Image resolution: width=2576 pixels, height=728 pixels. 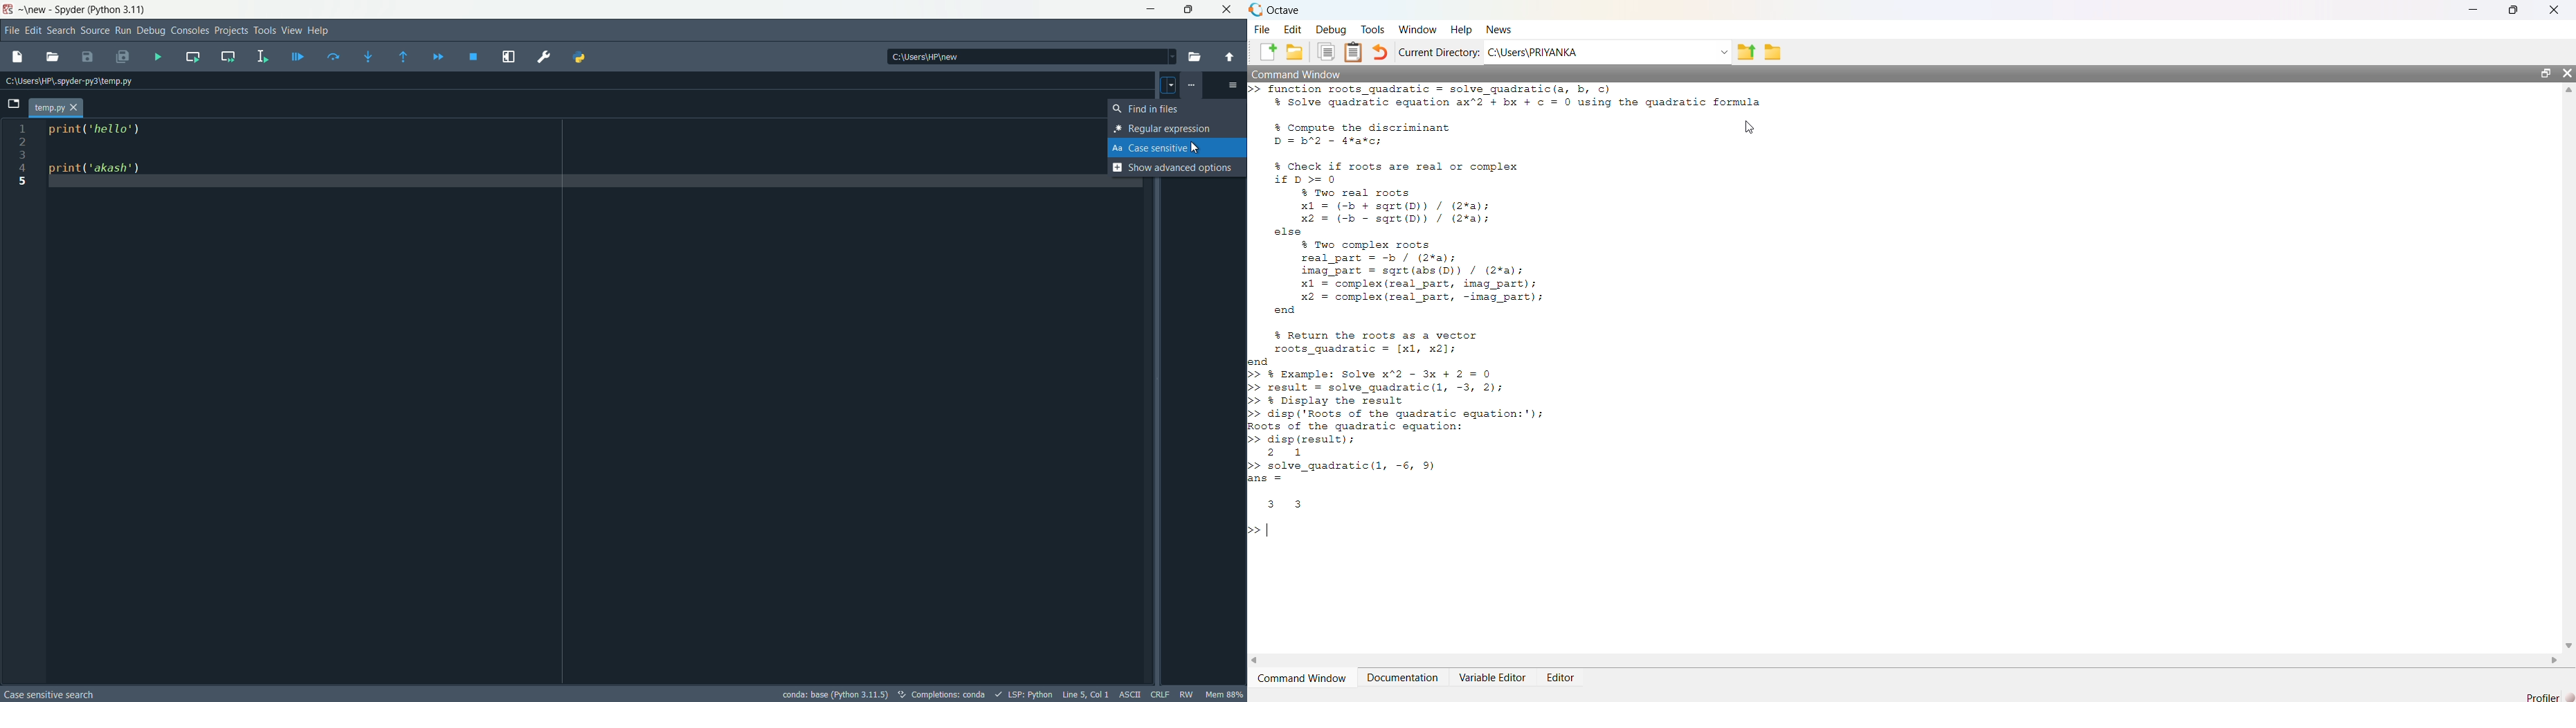 I want to click on Run Menu, so click(x=124, y=30).